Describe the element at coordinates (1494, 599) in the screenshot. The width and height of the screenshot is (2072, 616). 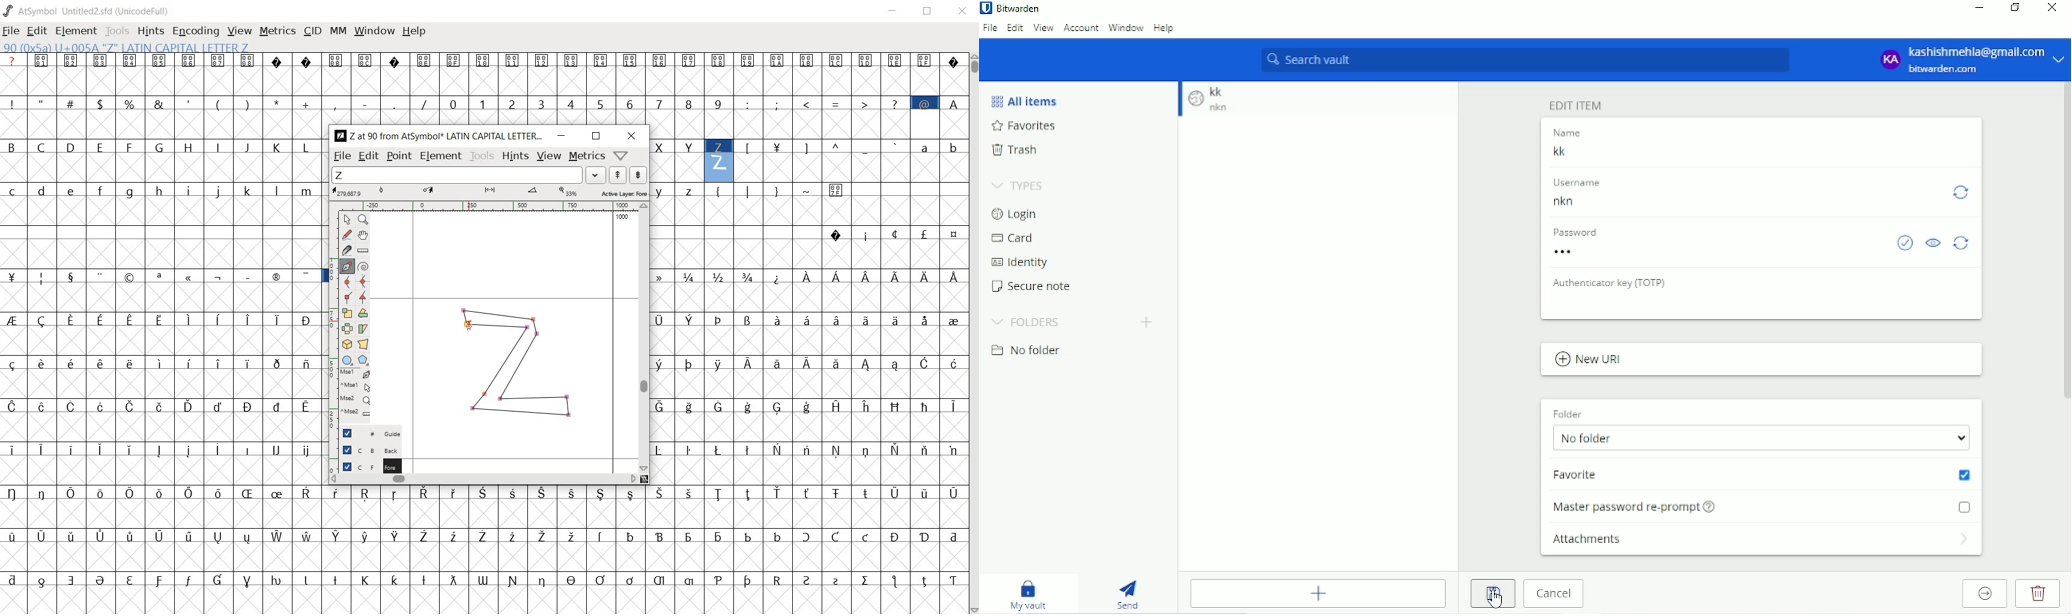
I see `Cursor` at that location.